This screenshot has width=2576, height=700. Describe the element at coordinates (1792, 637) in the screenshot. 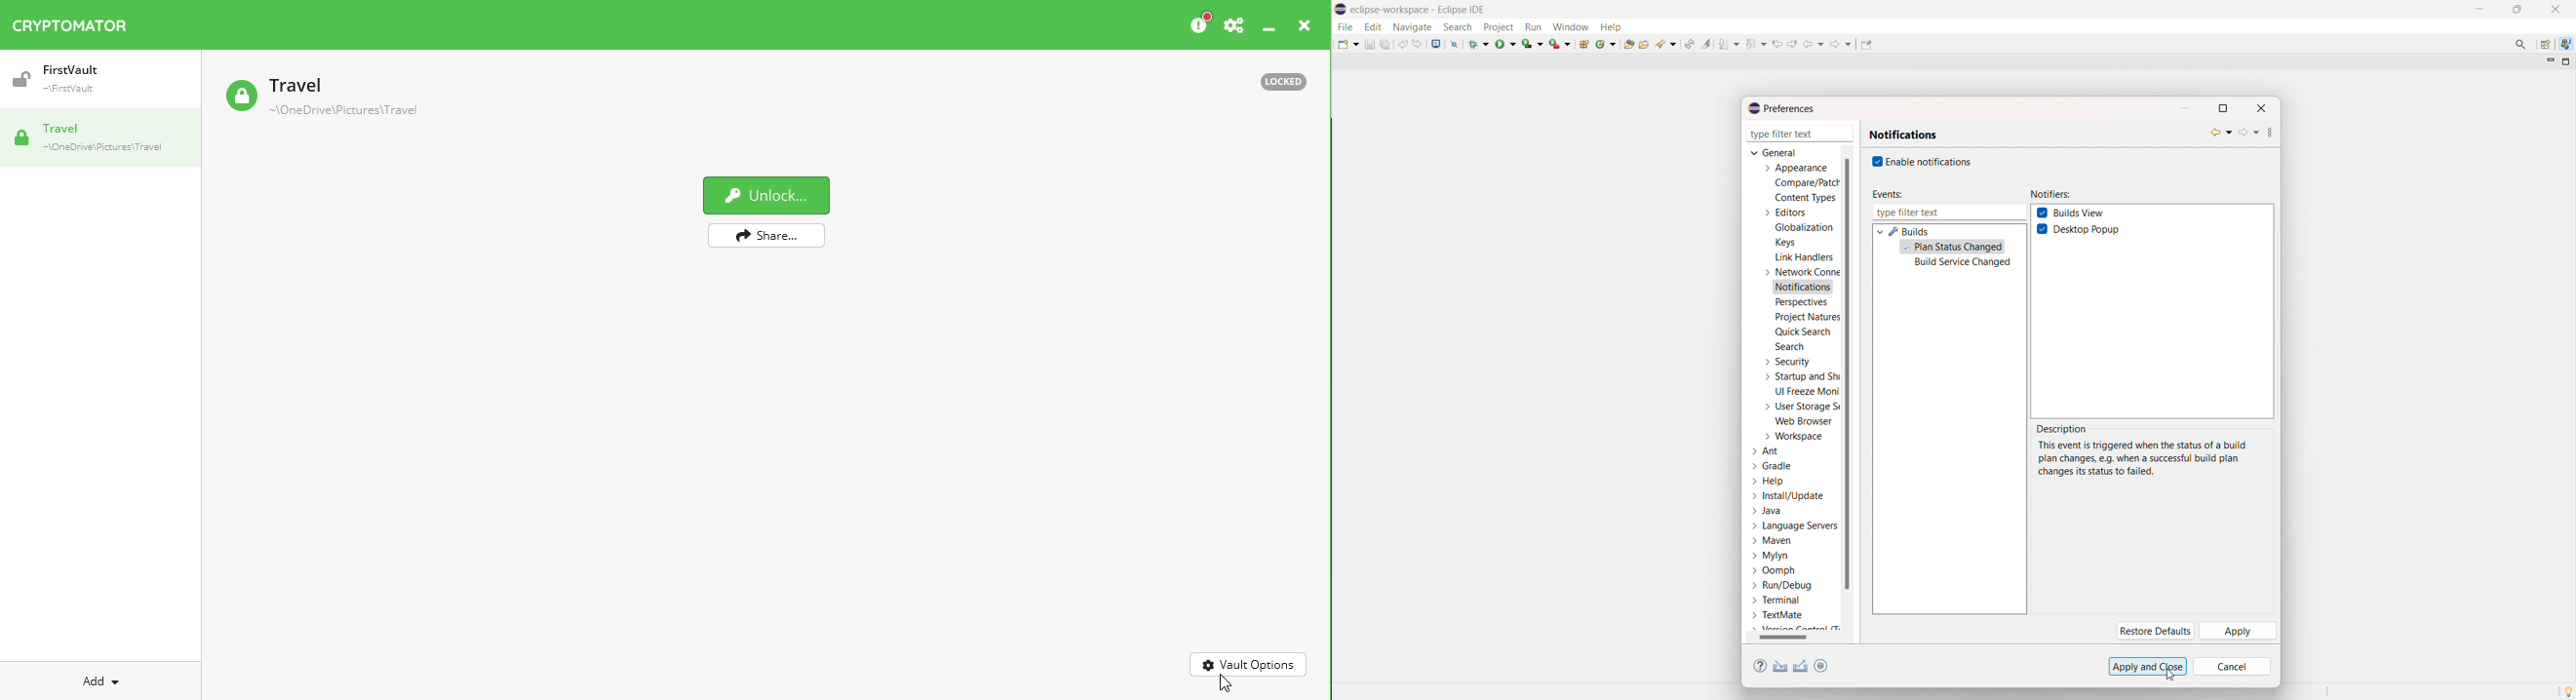

I see `scrollbar` at that location.